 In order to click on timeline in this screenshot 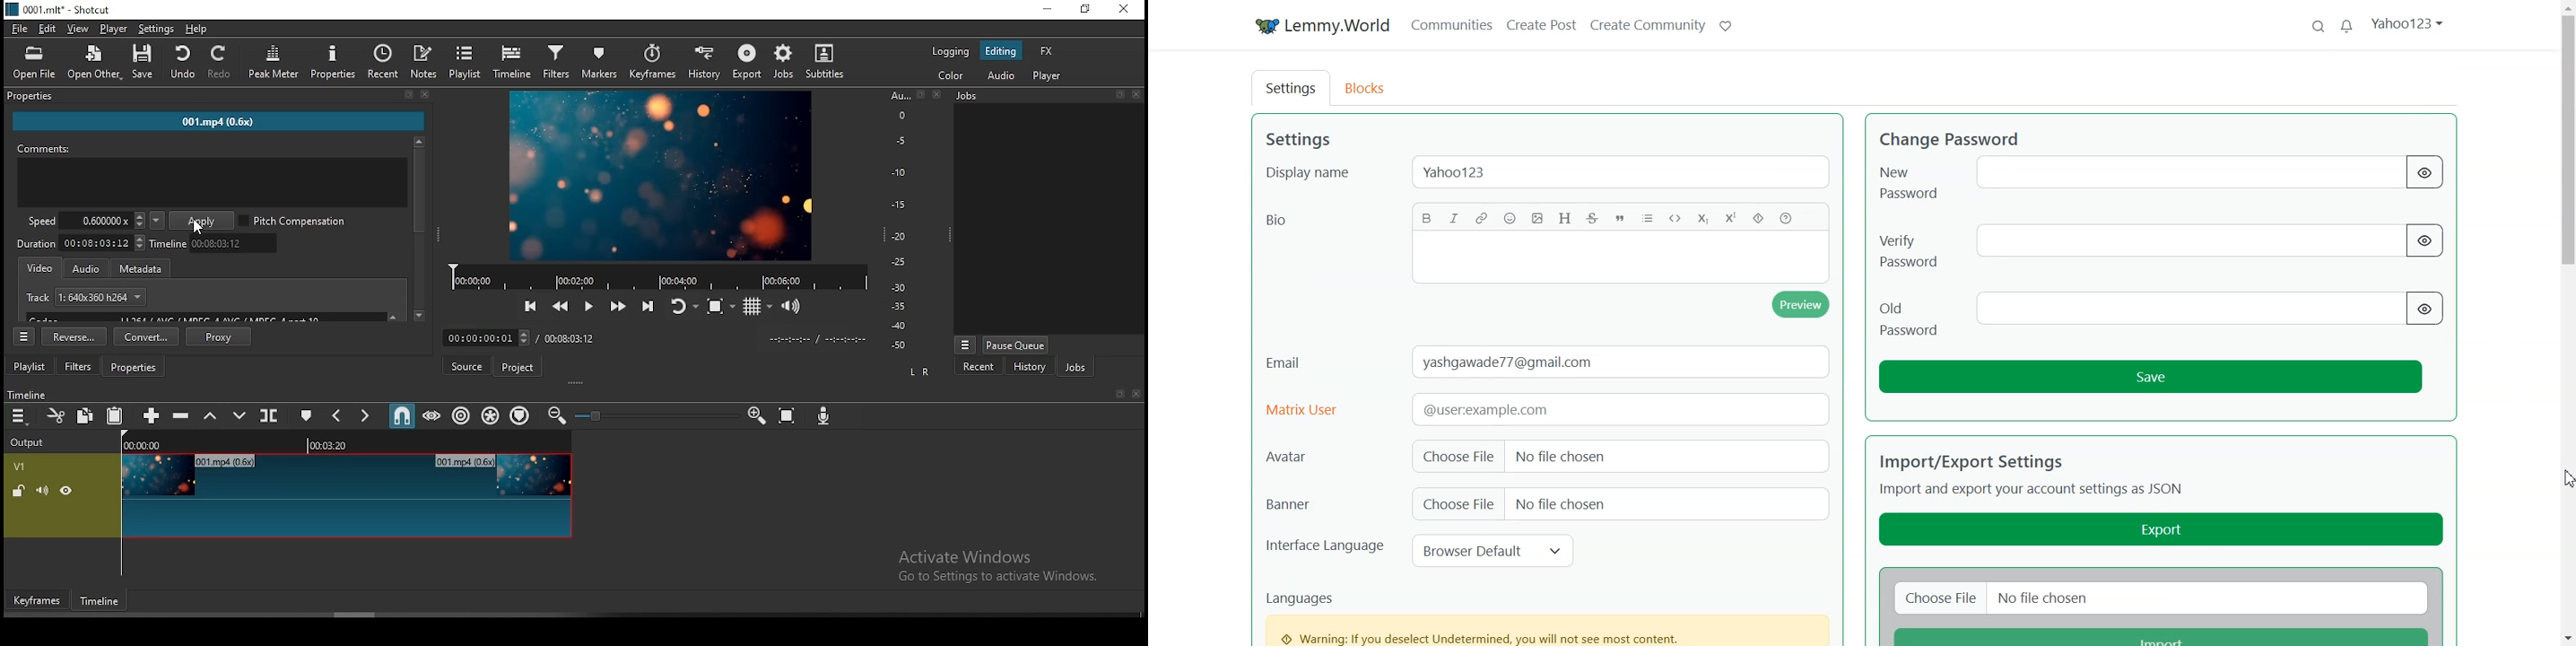, I will do `click(213, 243)`.